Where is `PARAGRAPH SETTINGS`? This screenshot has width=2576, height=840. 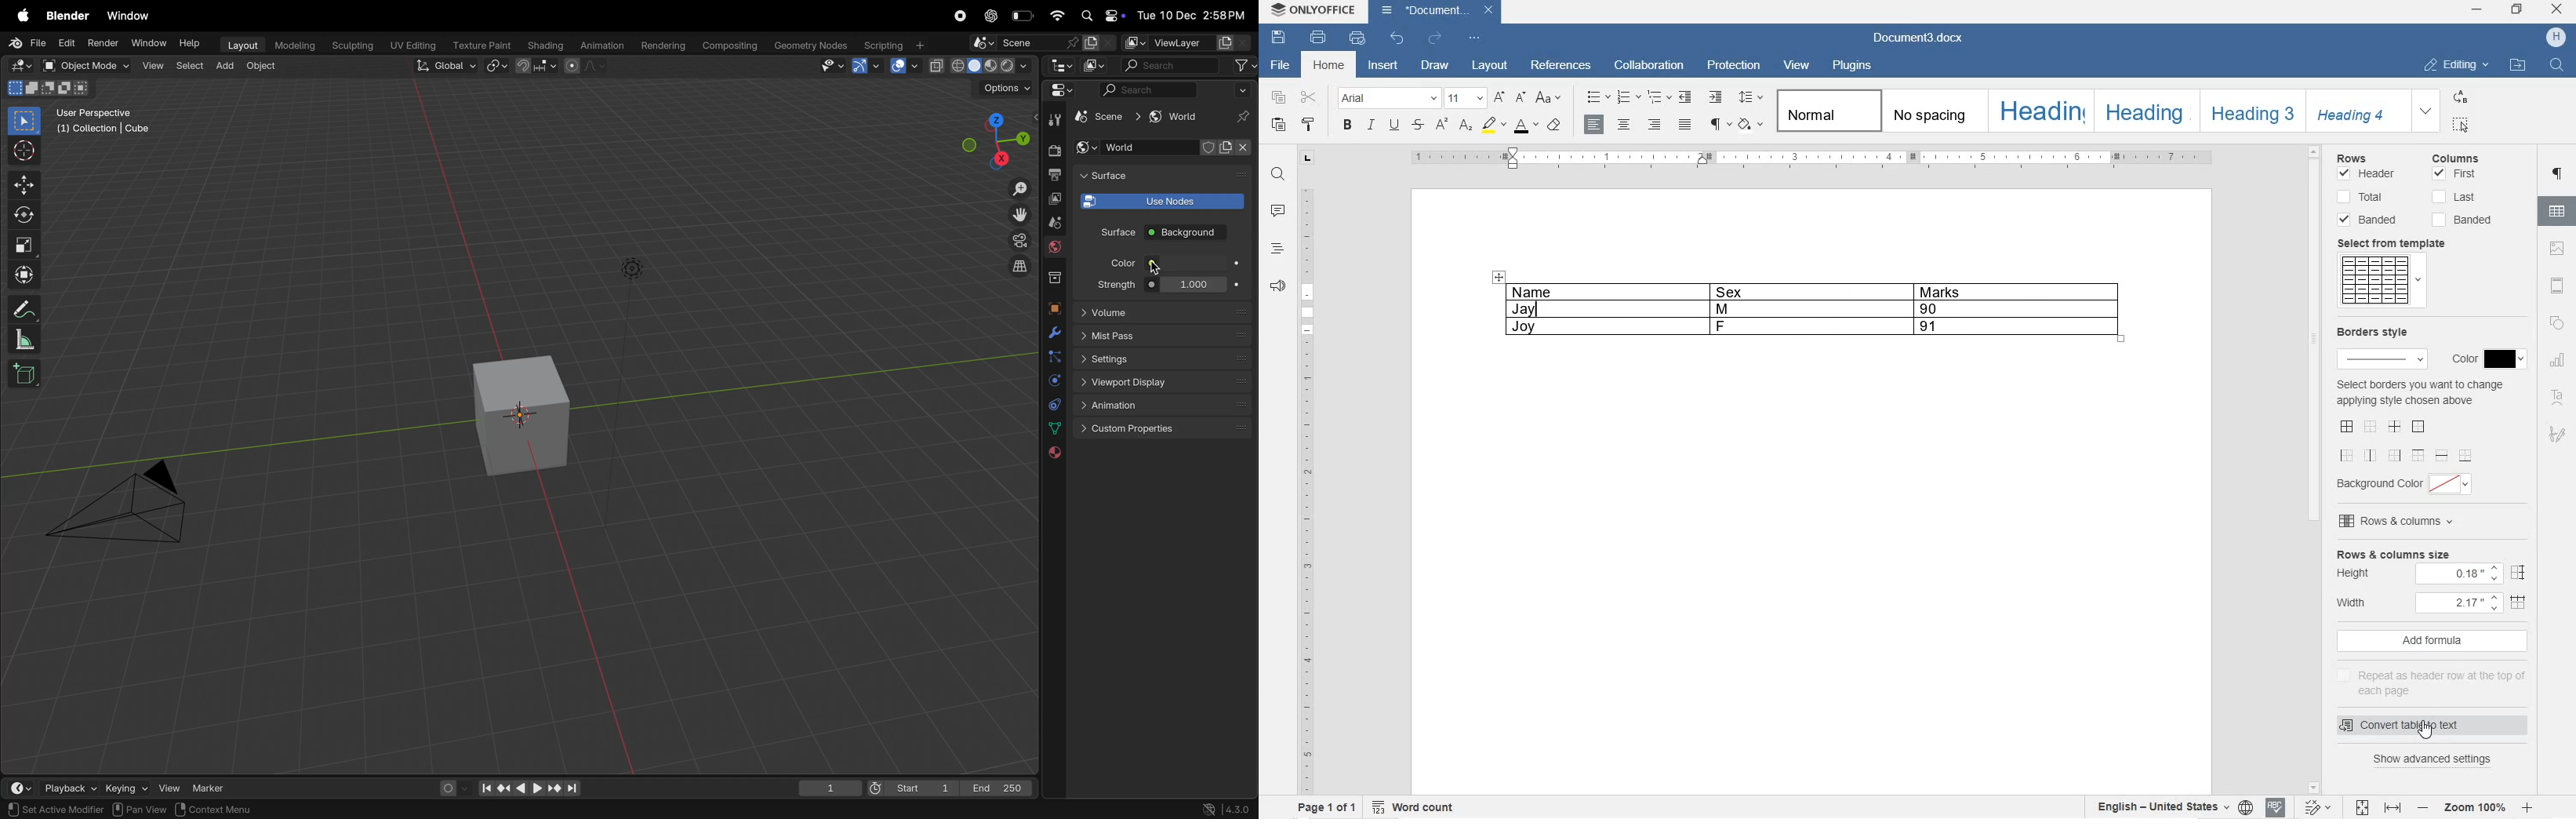
PARAGRAPH SETTINGS is located at coordinates (2556, 176).